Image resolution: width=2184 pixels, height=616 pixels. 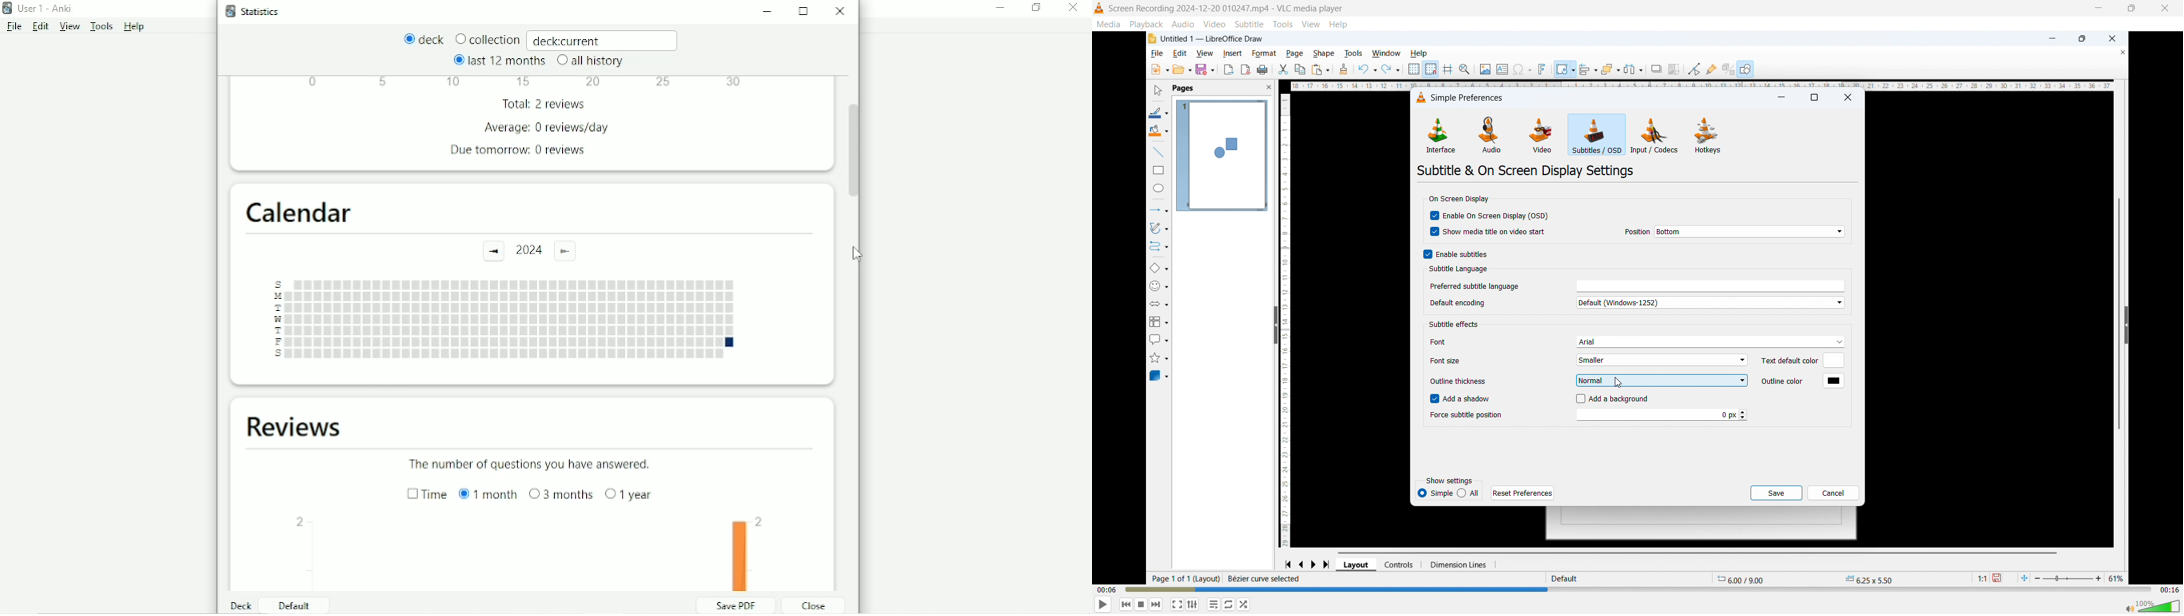 What do you see at coordinates (2132, 9) in the screenshot?
I see `Maximise ` at bounding box center [2132, 9].